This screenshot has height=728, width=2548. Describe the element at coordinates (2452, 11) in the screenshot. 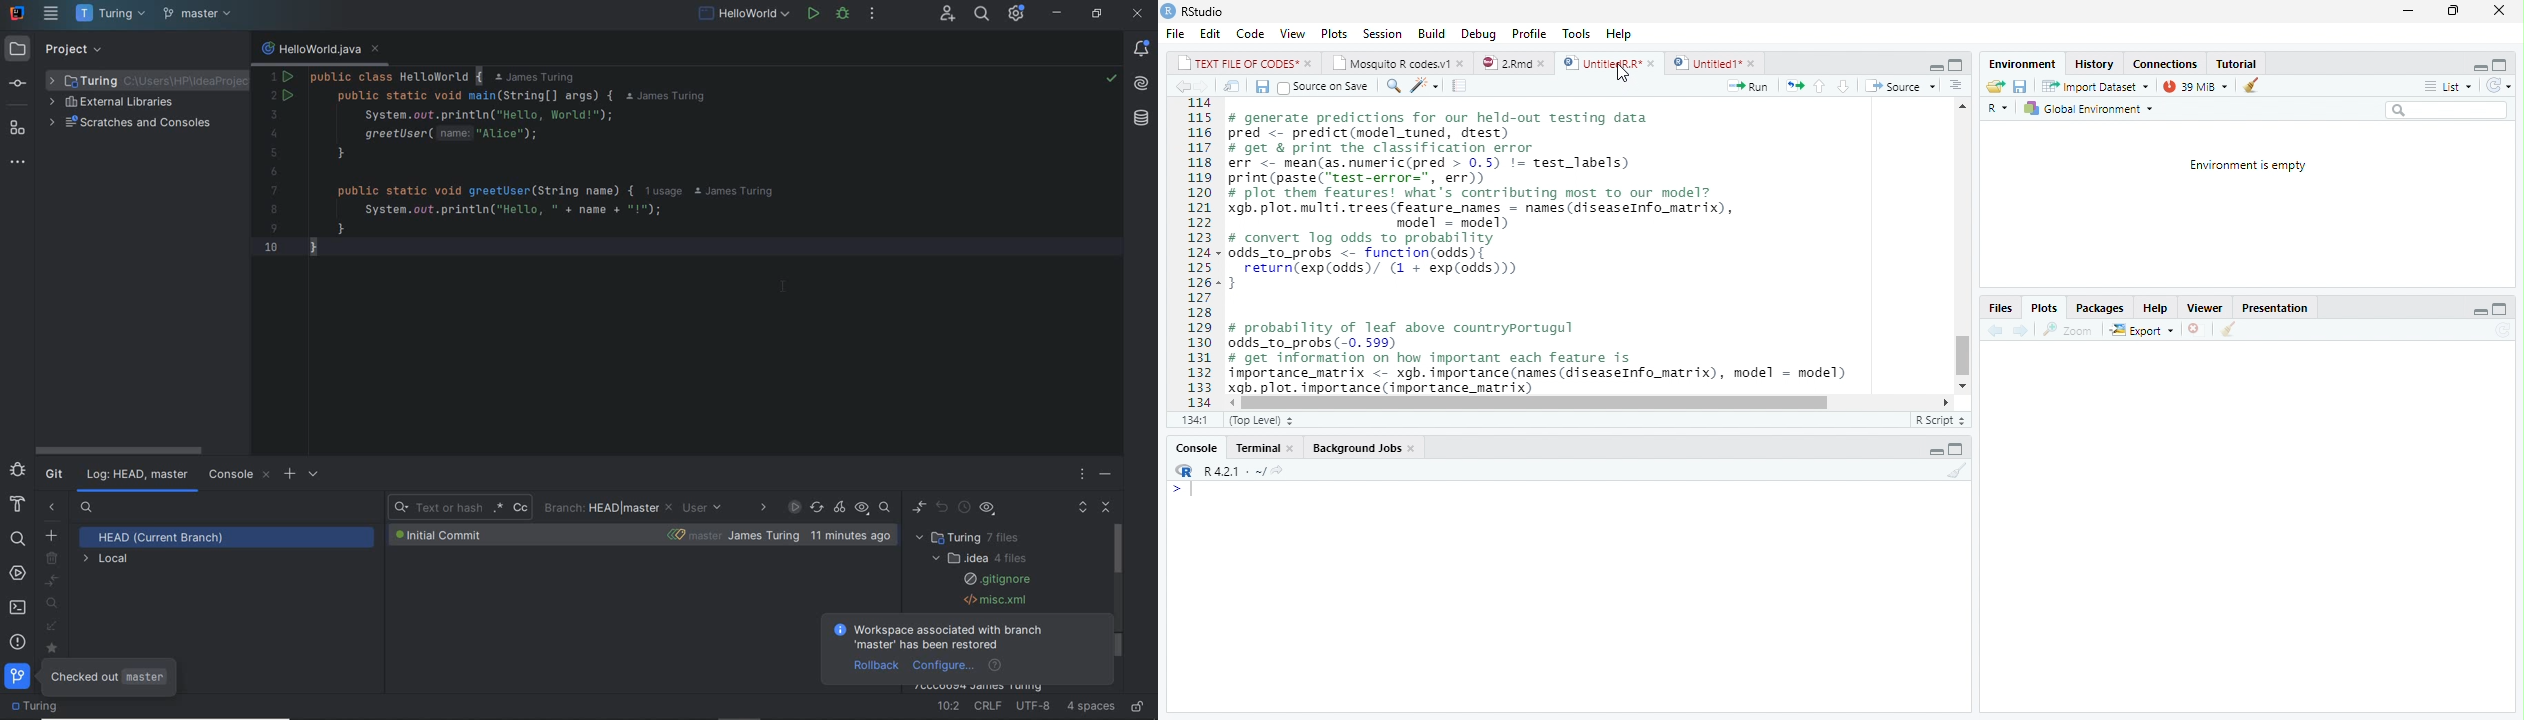

I see `Restore Down` at that location.